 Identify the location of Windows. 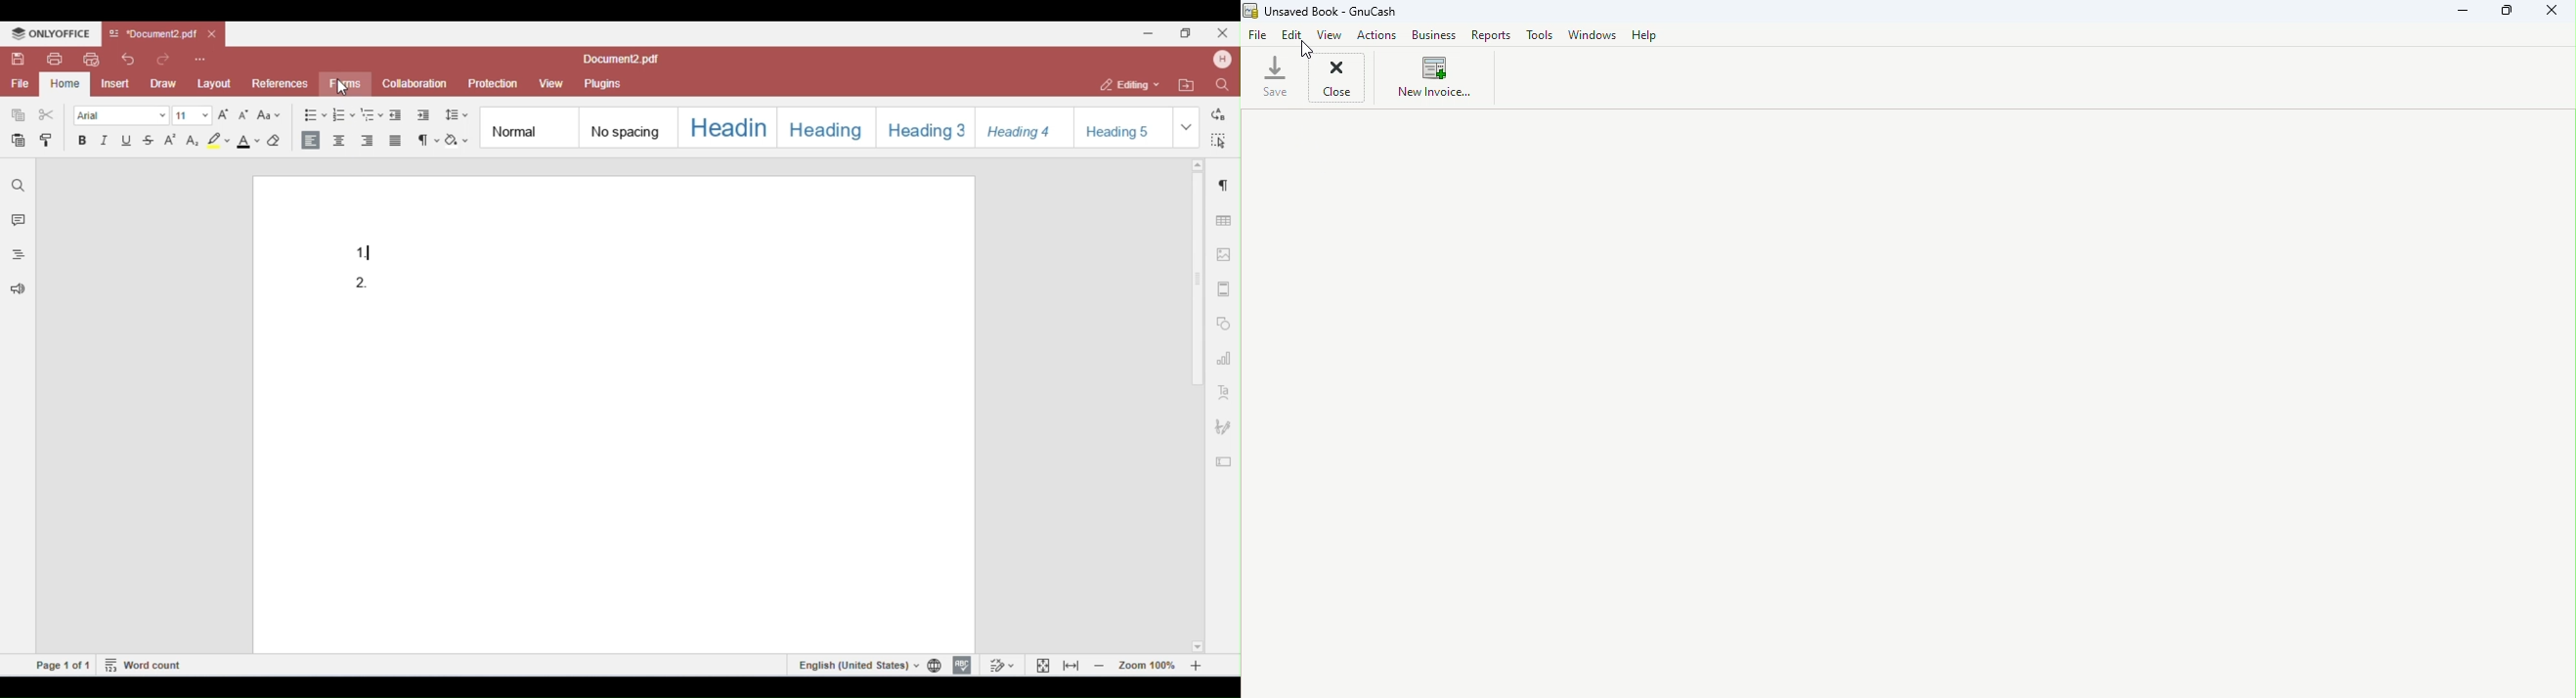
(1593, 35).